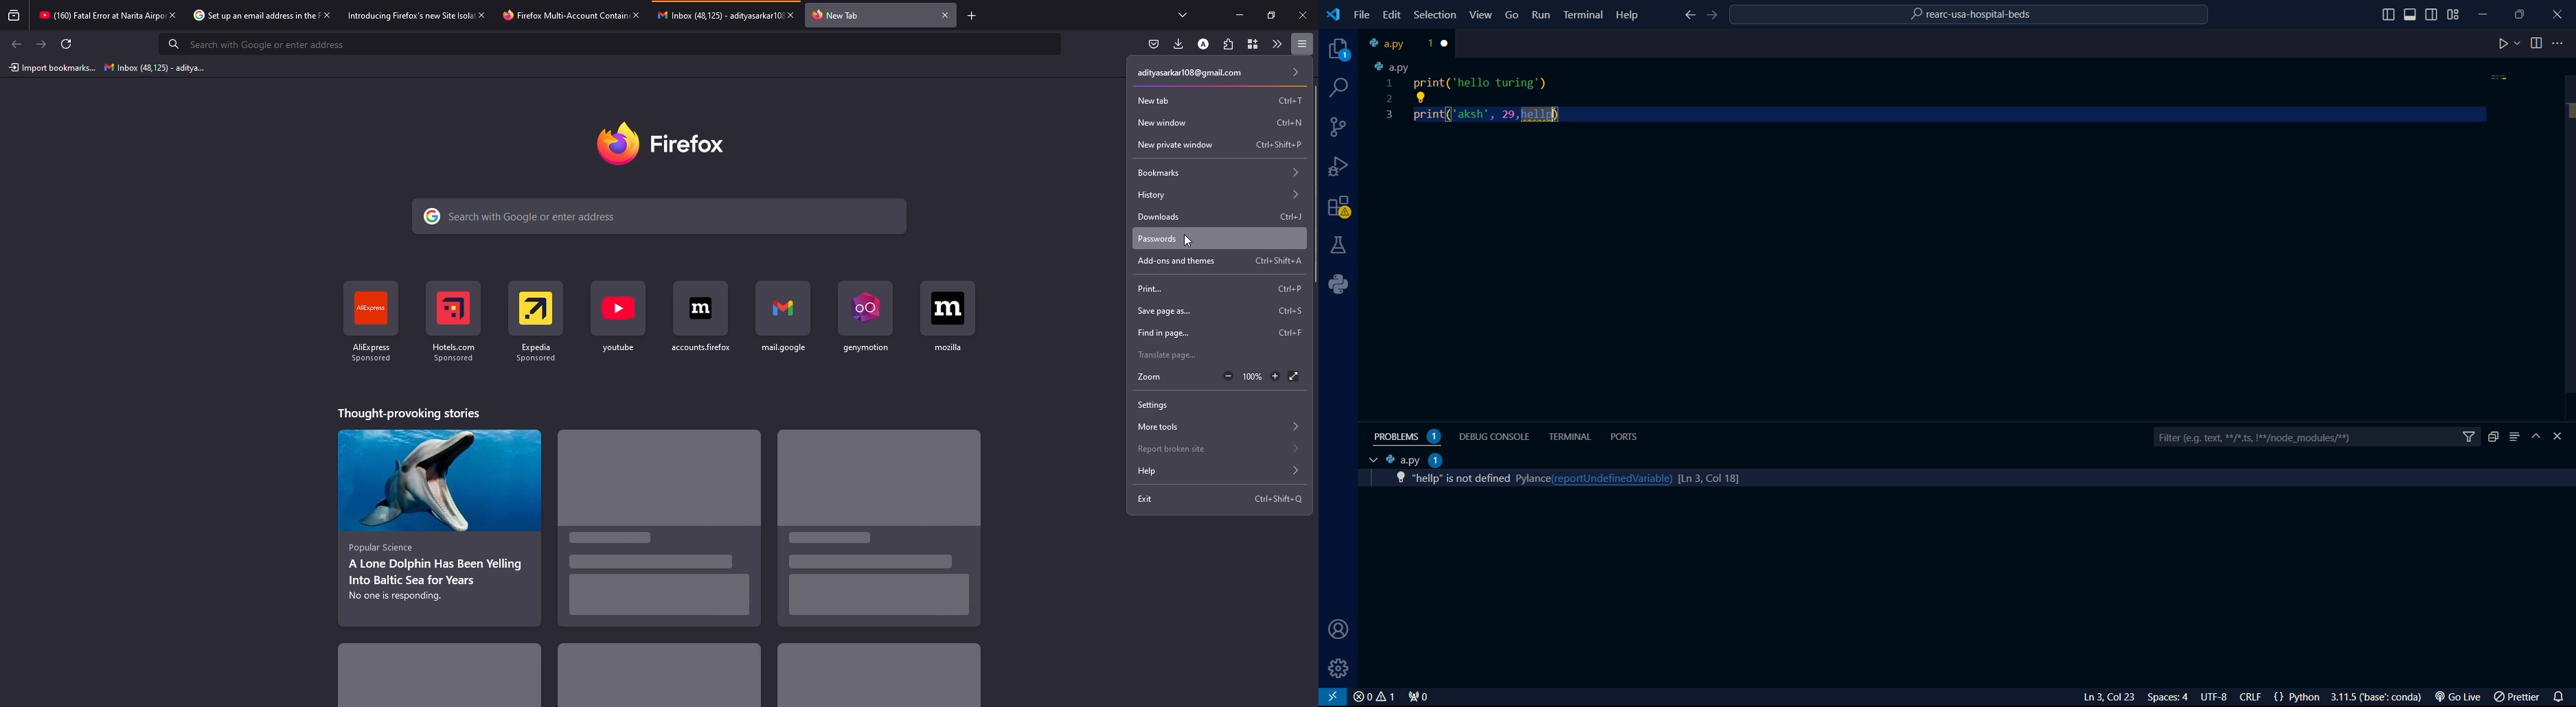 The image size is (2576, 728). What do you see at coordinates (2433, 13) in the screenshot?
I see `toggle sidebar` at bounding box center [2433, 13].